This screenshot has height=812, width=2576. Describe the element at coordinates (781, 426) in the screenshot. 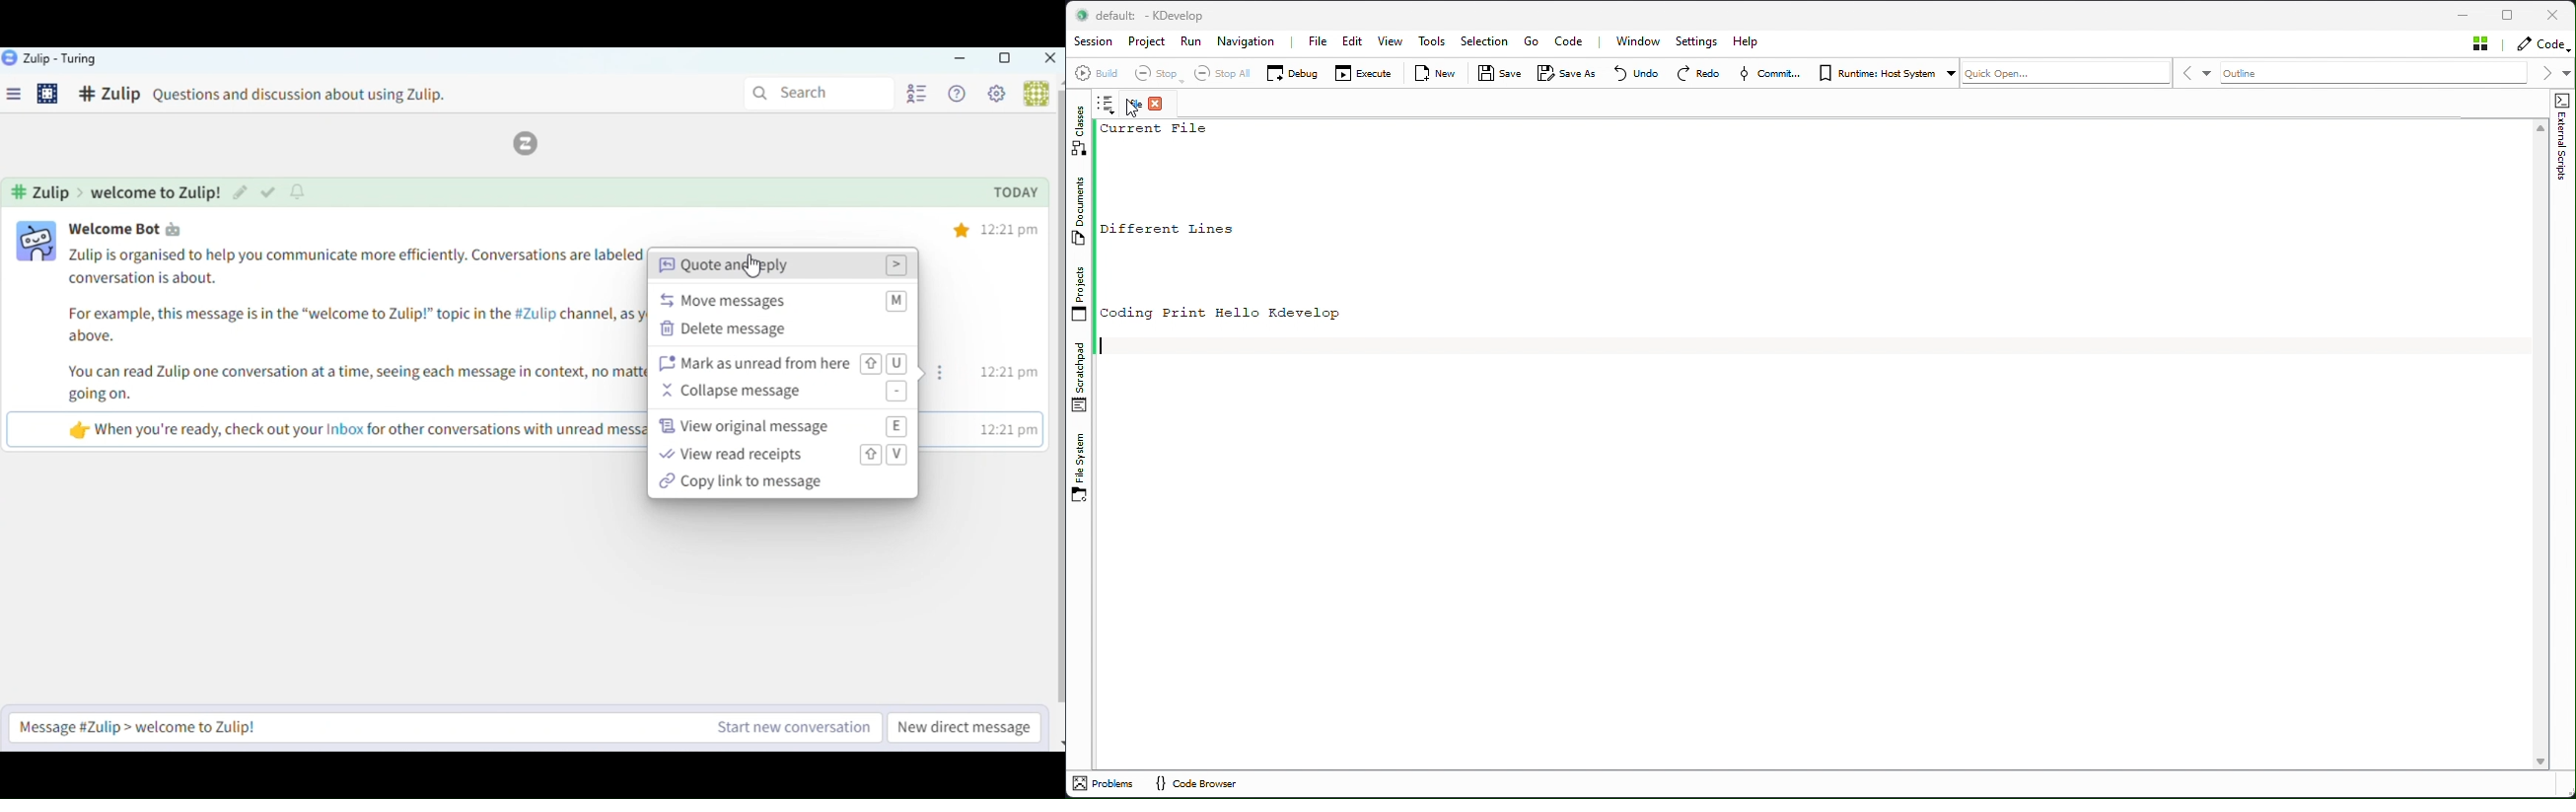

I see `View Original Message` at that location.